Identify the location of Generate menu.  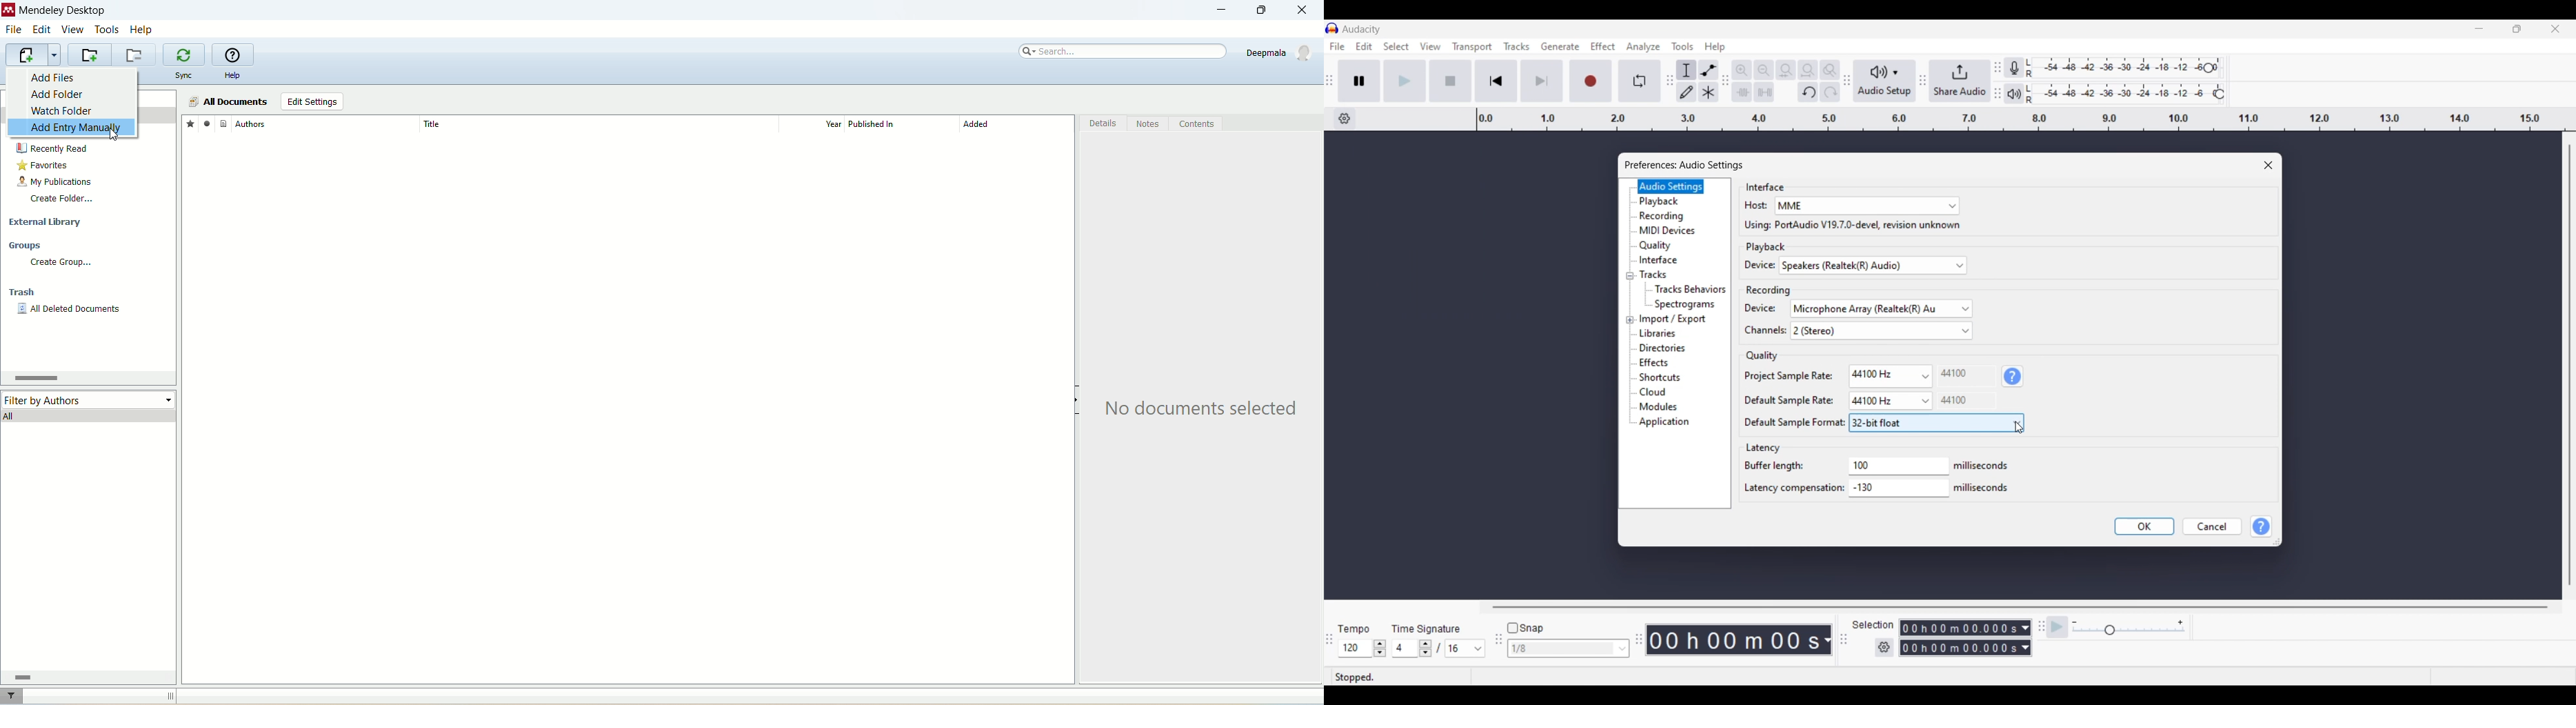
(1560, 46).